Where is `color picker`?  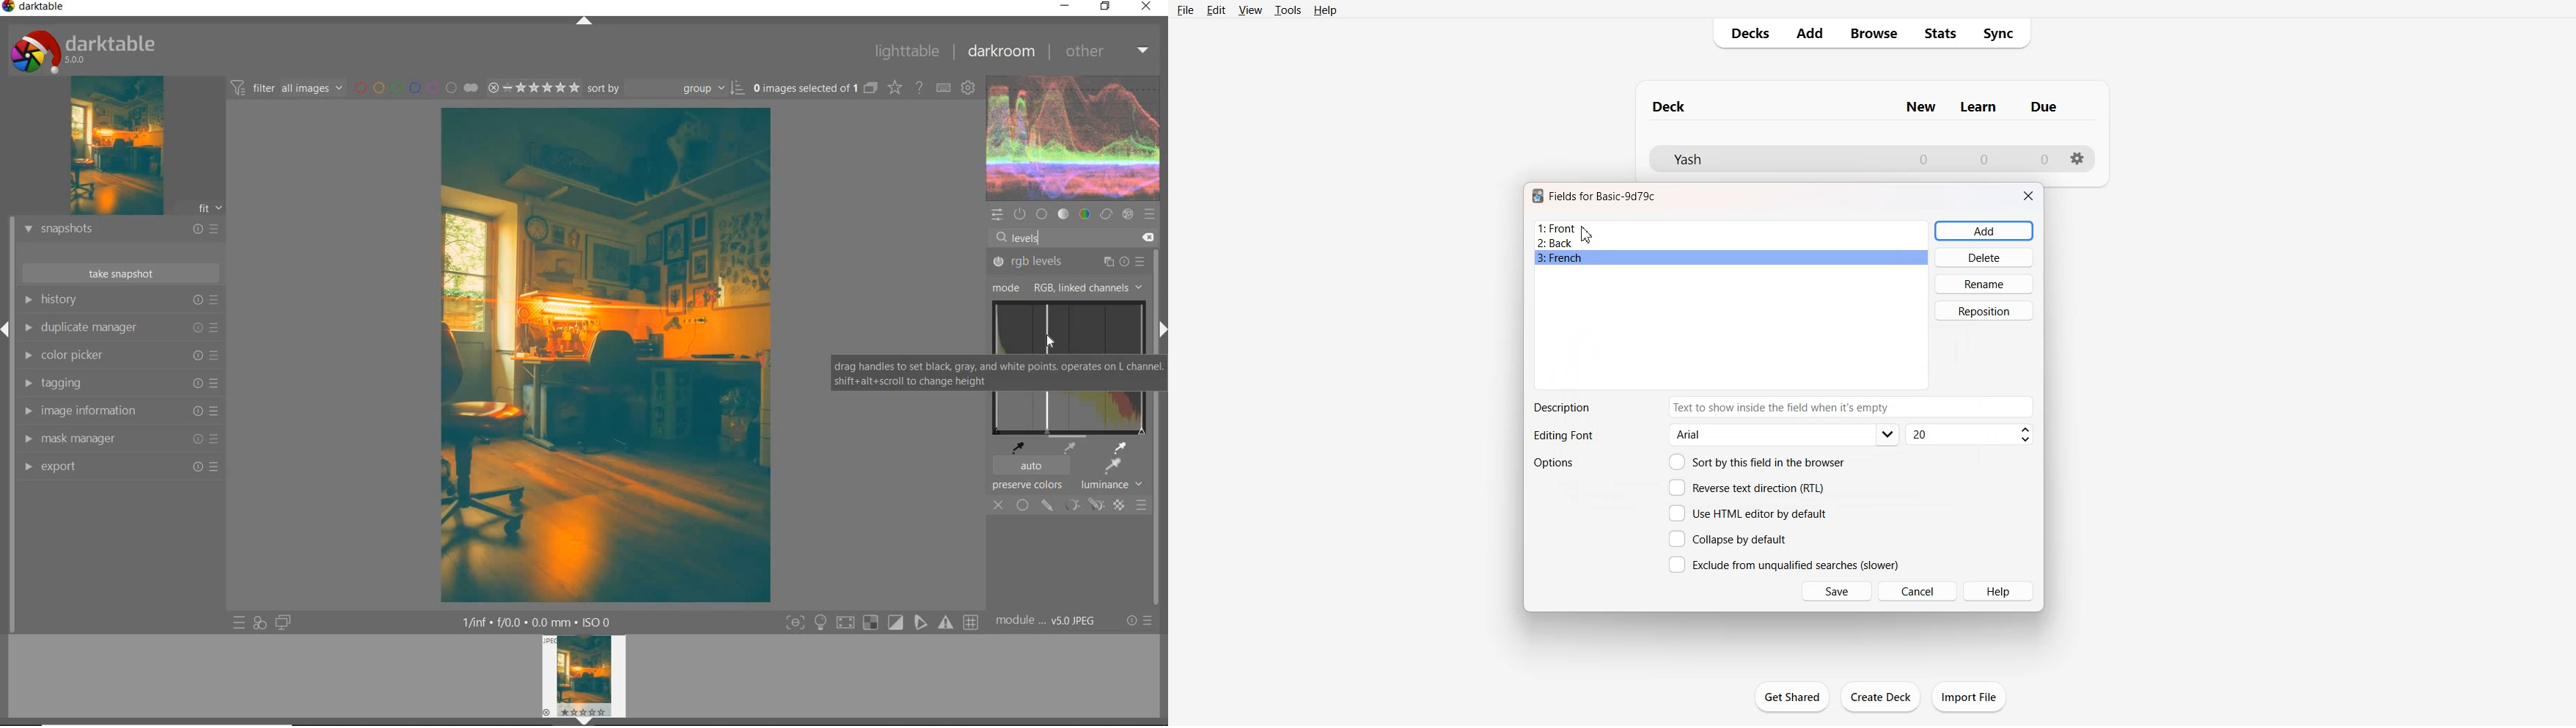 color picker is located at coordinates (118, 355).